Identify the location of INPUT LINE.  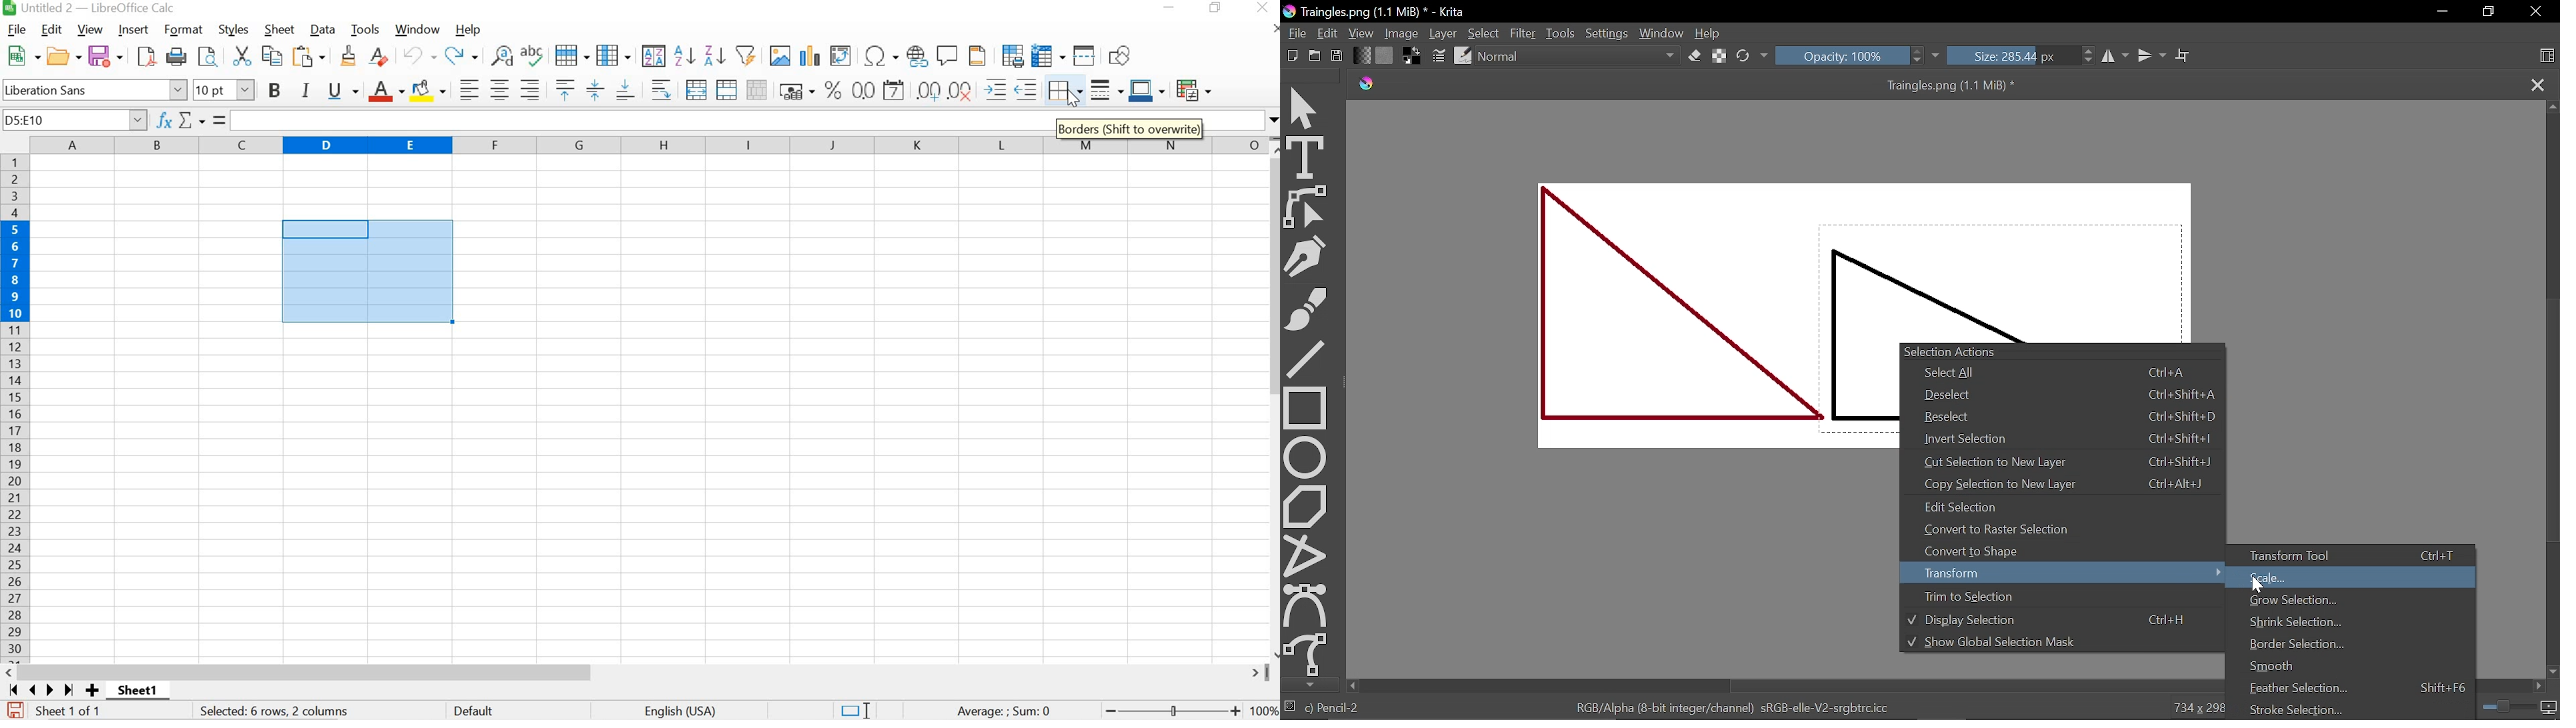
(638, 119).